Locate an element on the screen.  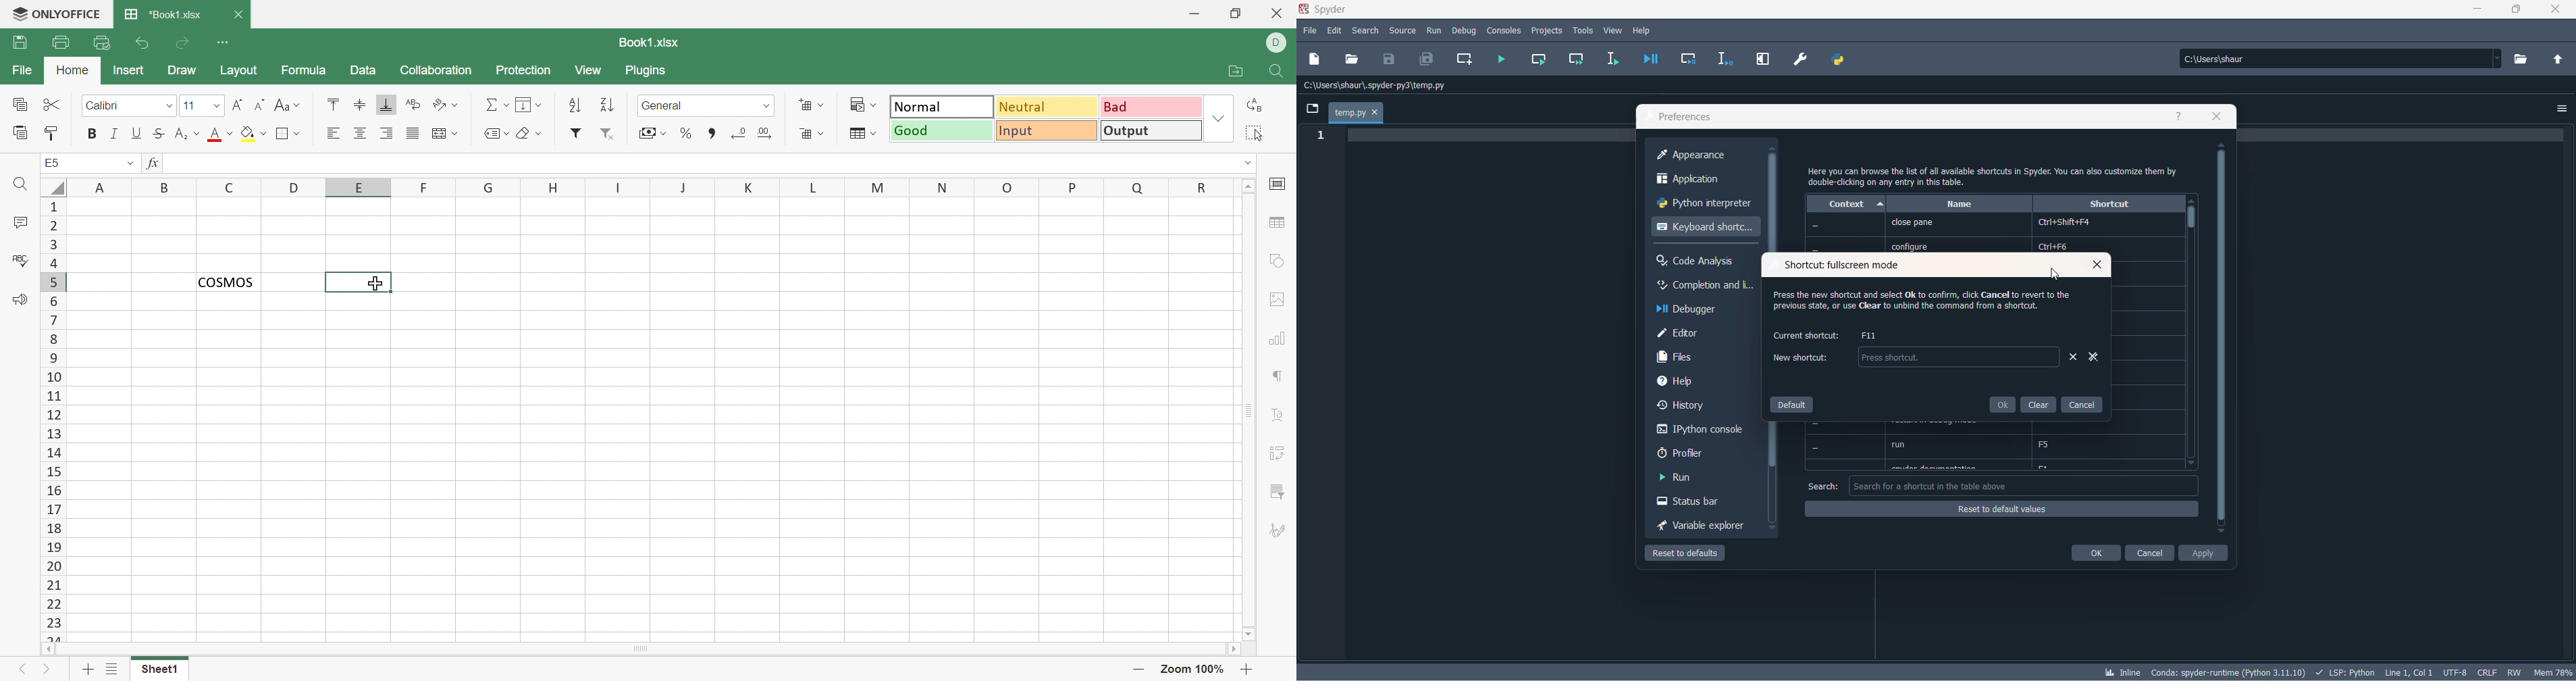
move up is located at coordinates (2223, 146).